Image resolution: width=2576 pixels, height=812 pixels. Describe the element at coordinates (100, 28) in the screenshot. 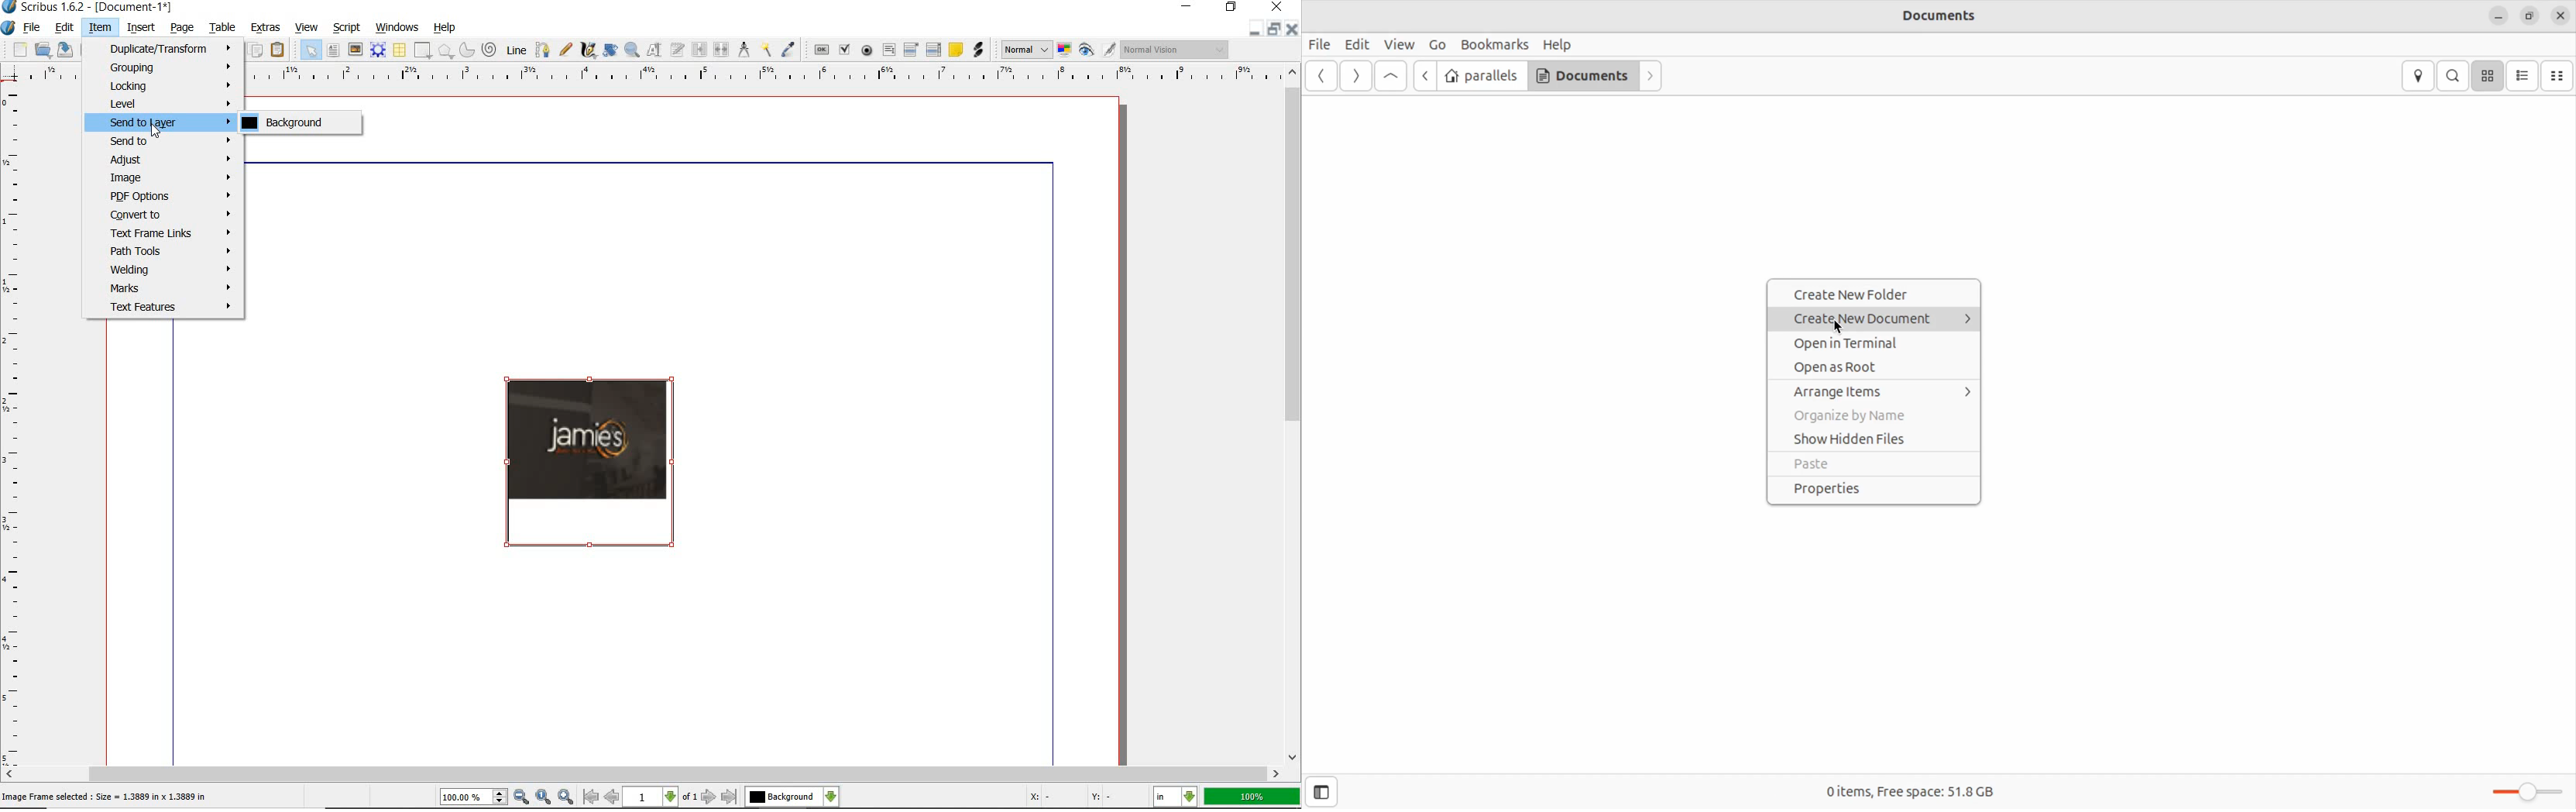

I see `item` at that location.